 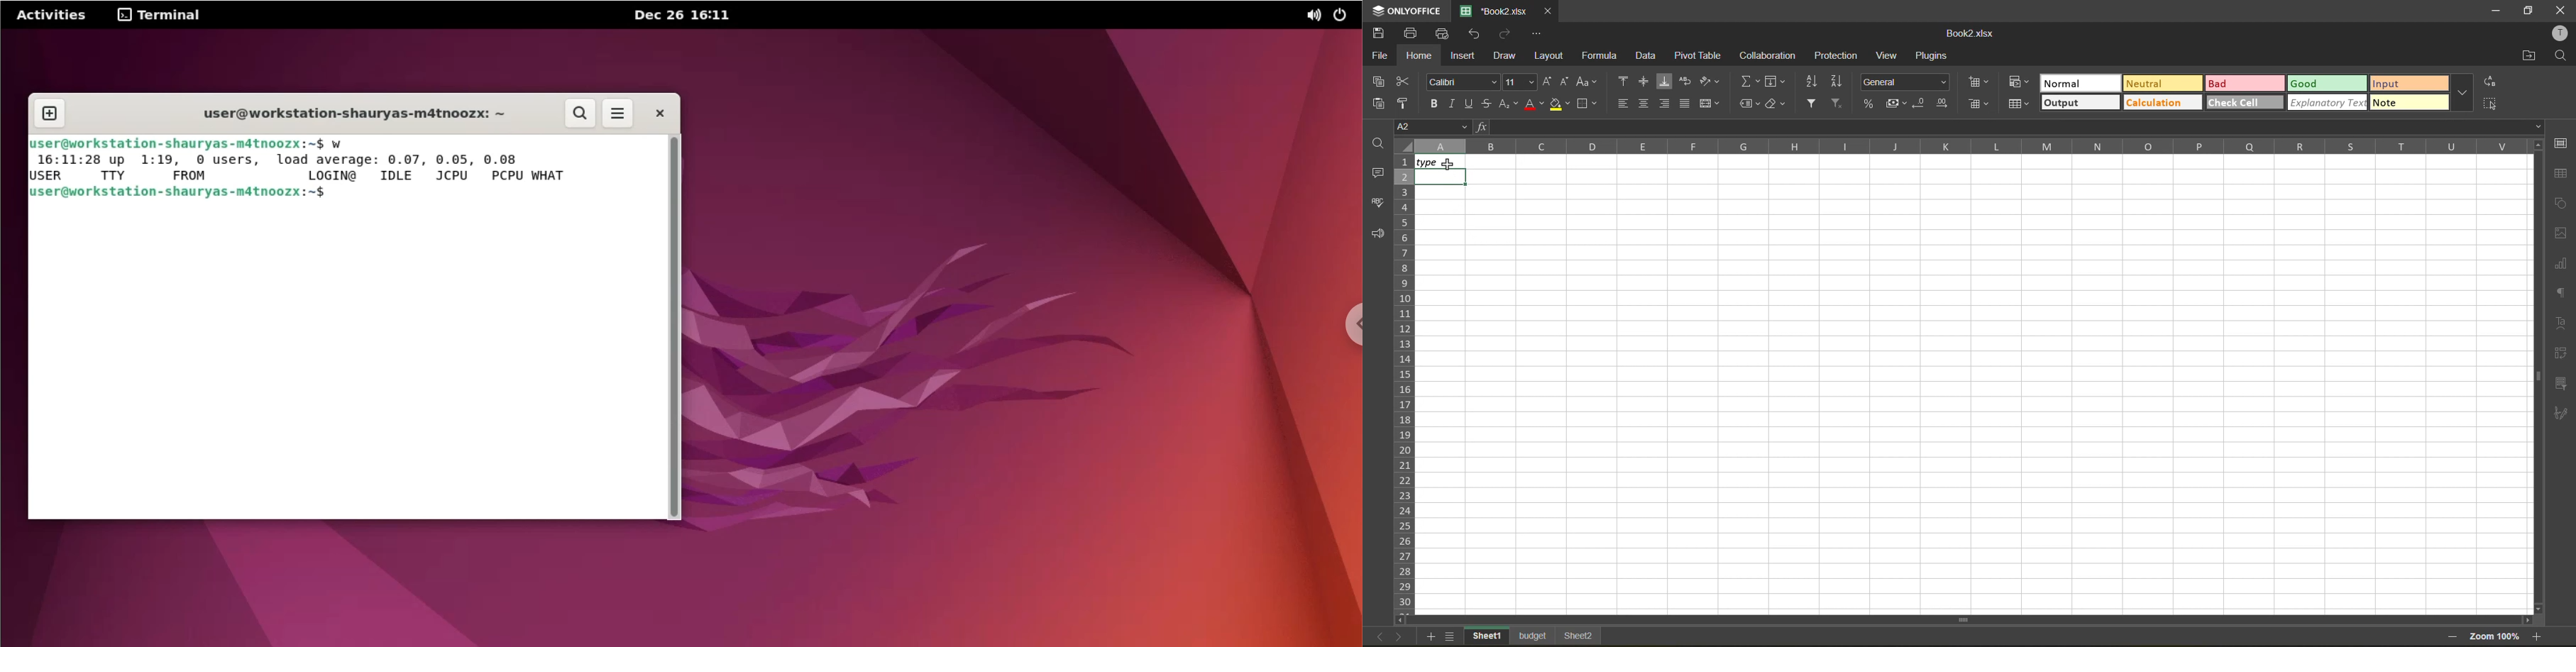 What do you see at coordinates (1587, 81) in the screenshot?
I see `change case` at bounding box center [1587, 81].